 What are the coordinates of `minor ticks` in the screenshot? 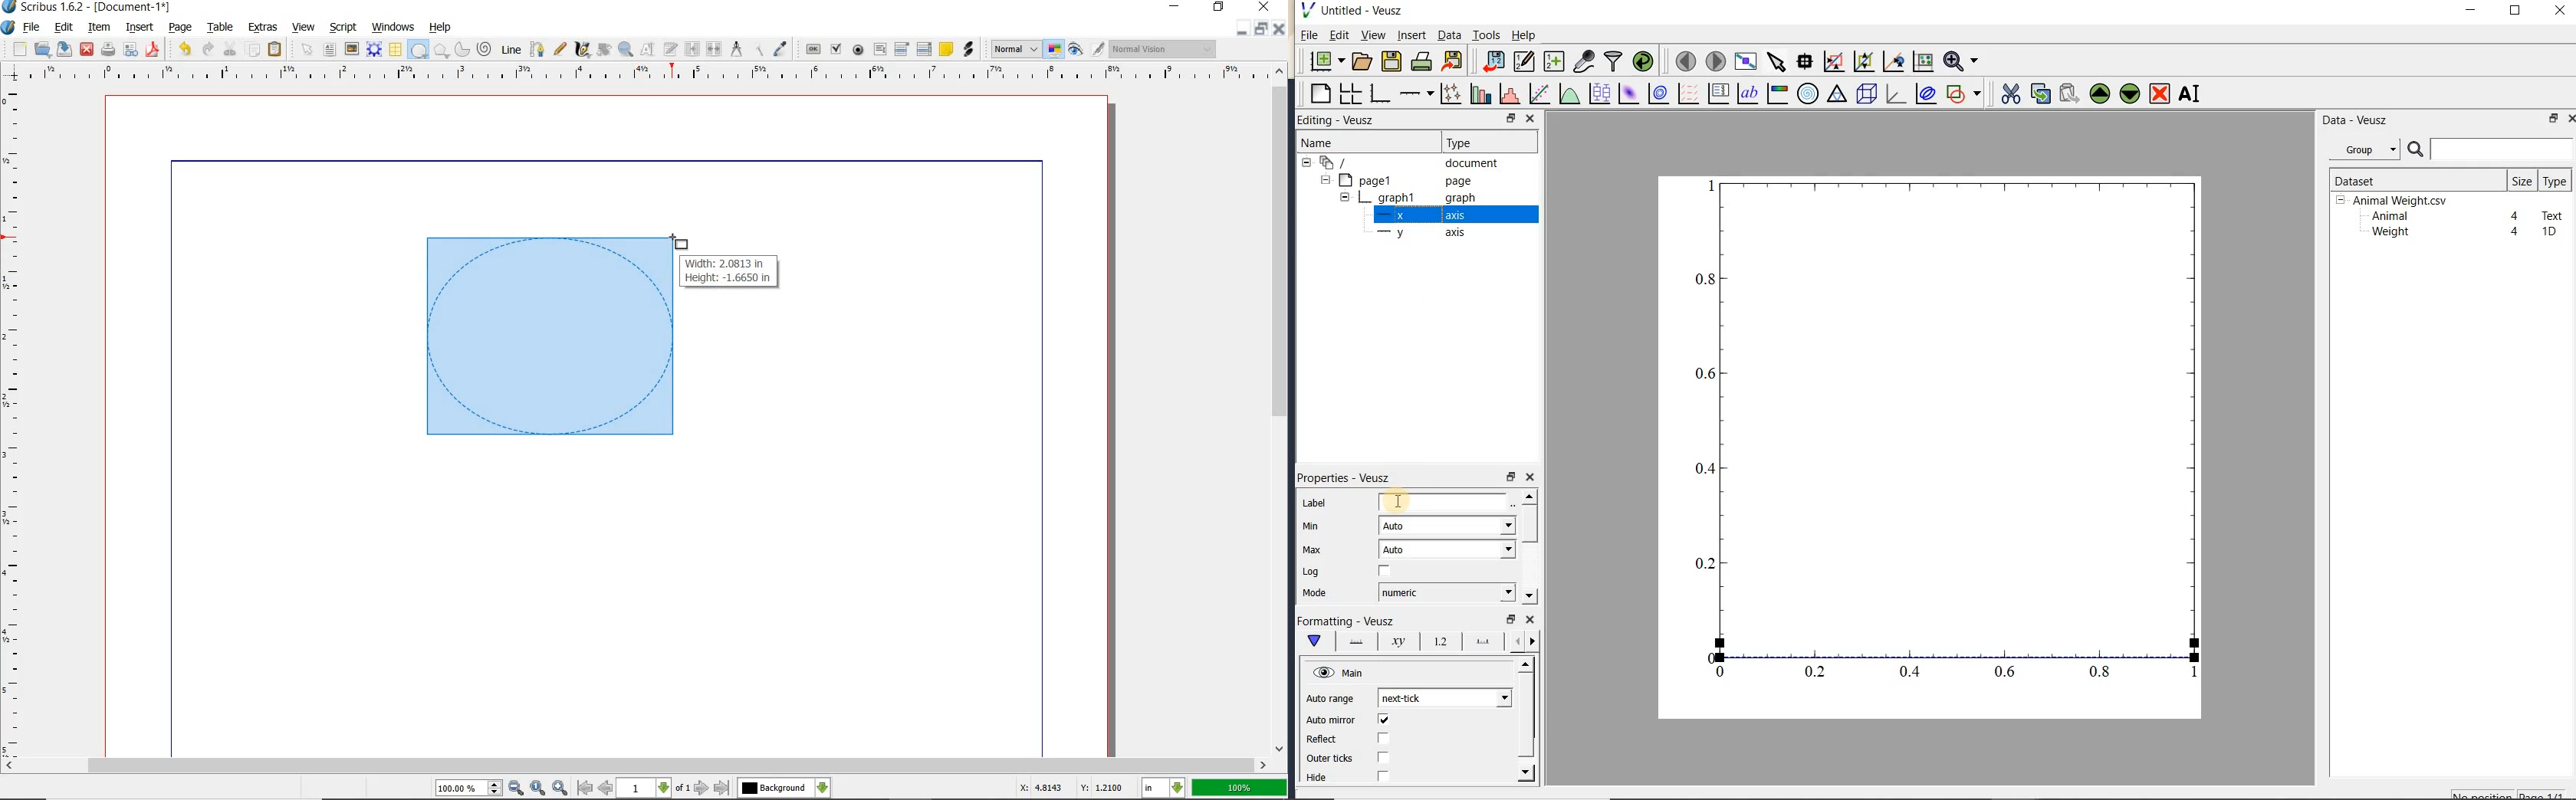 It's located at (1523, 641).